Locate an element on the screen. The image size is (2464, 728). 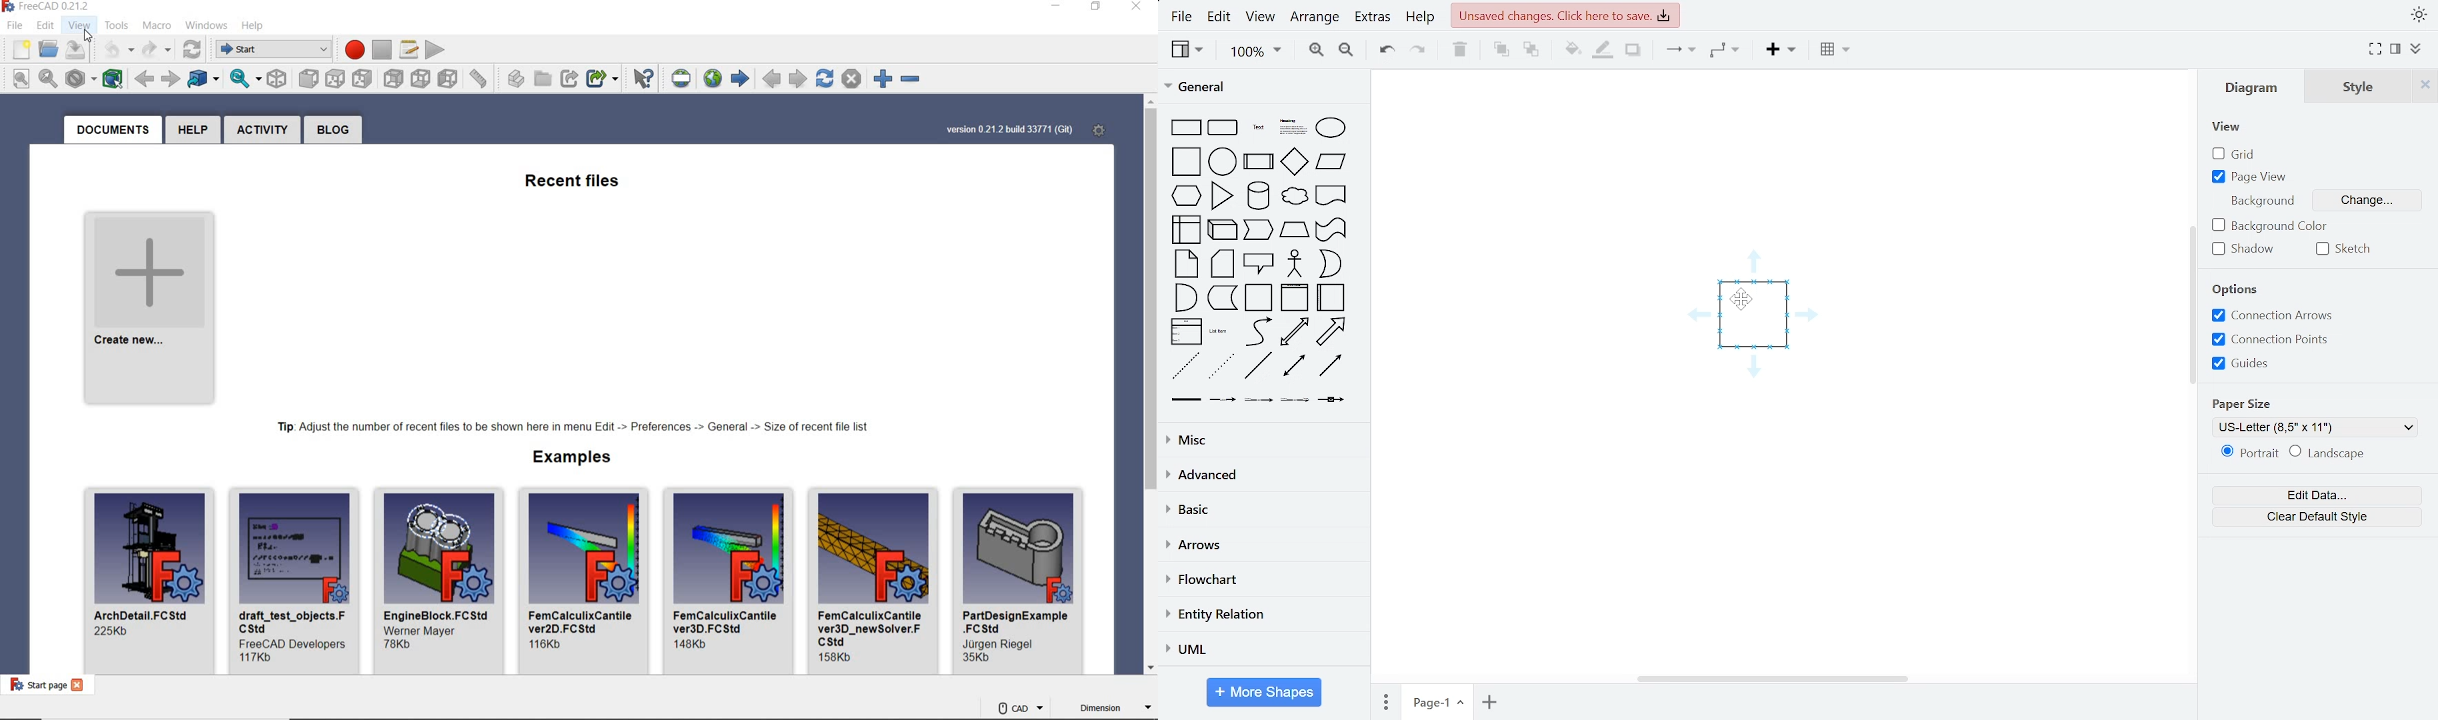
macro recording is located at coordinates (352, 50).